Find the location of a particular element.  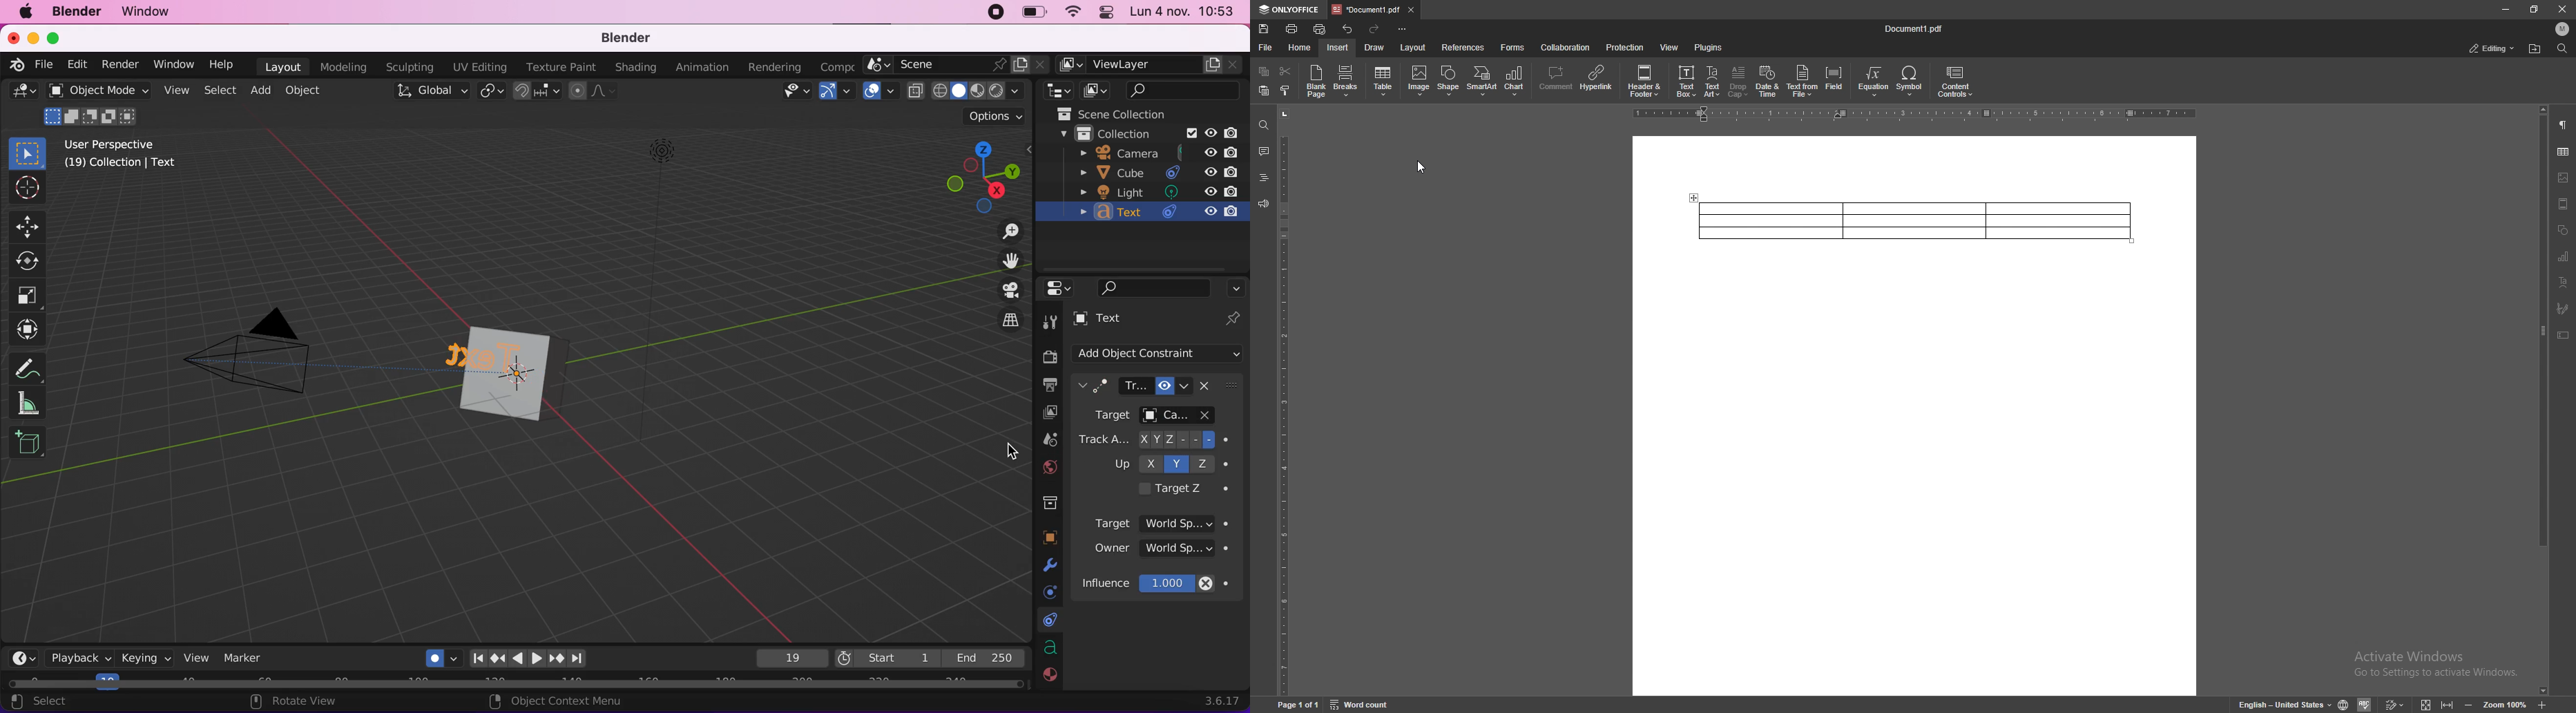

resize is located at coordinates (2534, 8).